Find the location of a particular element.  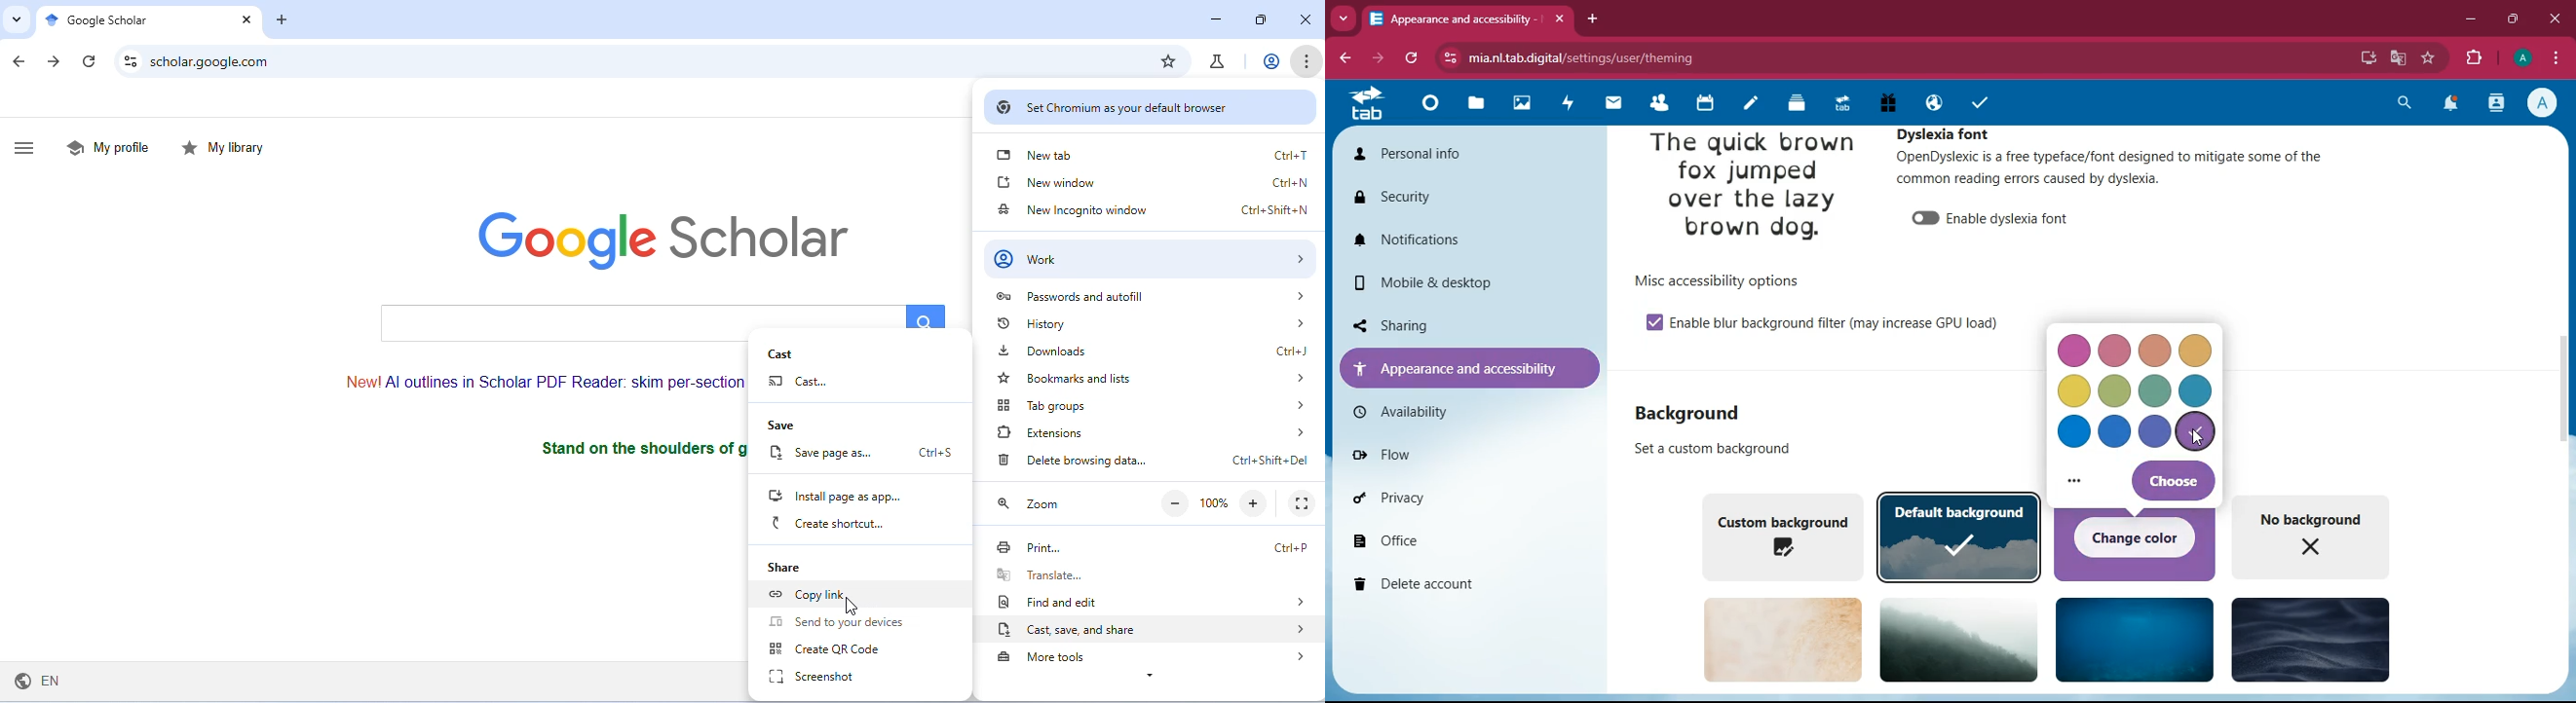

new tab is located at coordinates (1156, 153).